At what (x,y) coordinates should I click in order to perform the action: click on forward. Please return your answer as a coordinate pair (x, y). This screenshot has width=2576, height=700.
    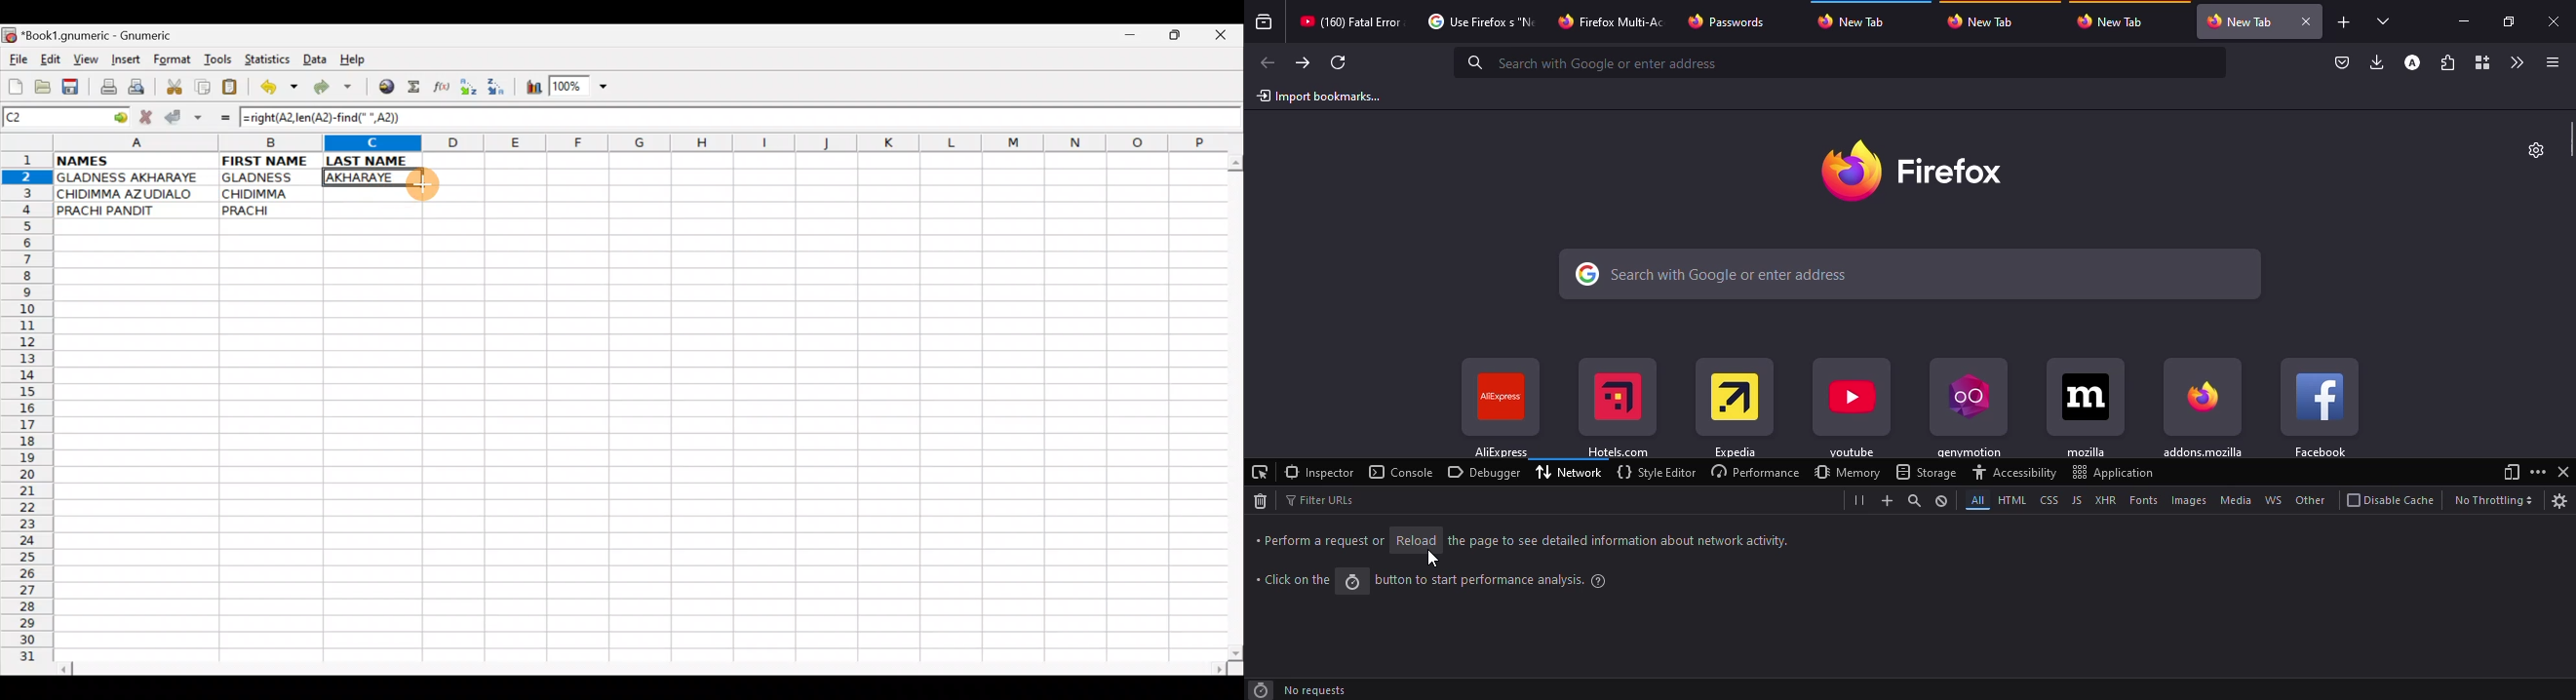
    Looking at the image, I should click on (1301, 62).